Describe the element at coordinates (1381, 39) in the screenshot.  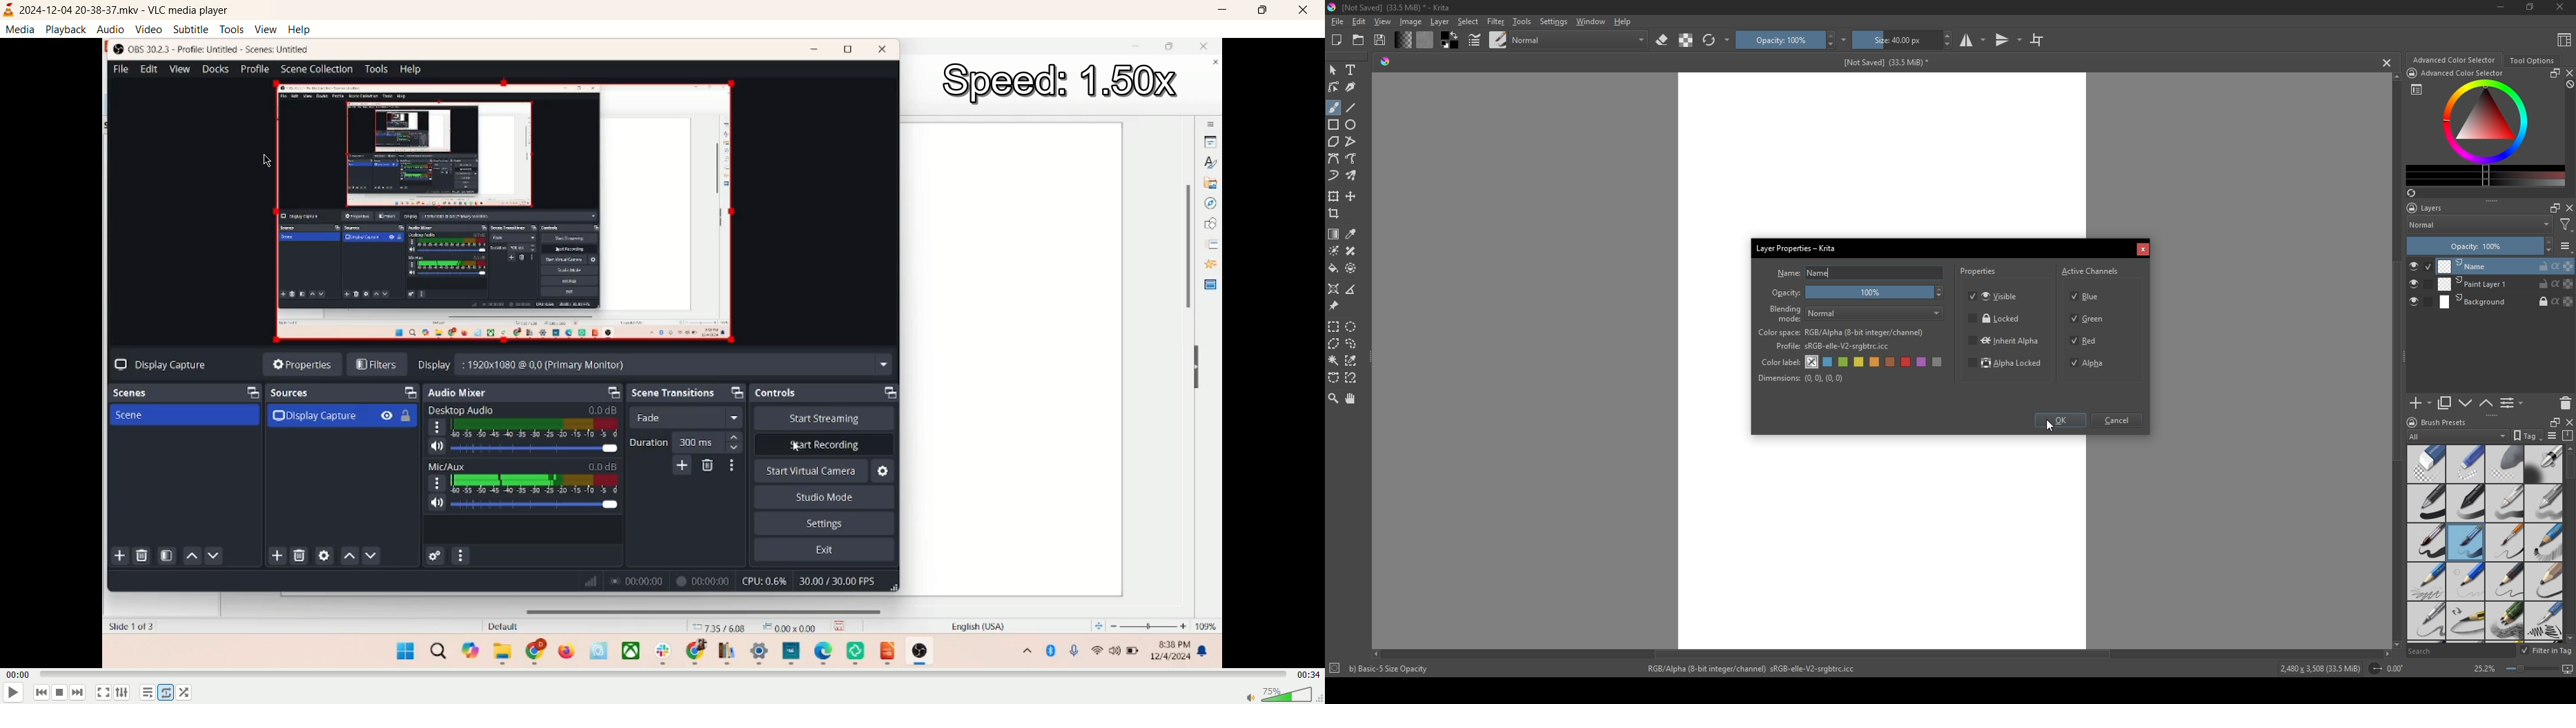
I see `Save` at that location.